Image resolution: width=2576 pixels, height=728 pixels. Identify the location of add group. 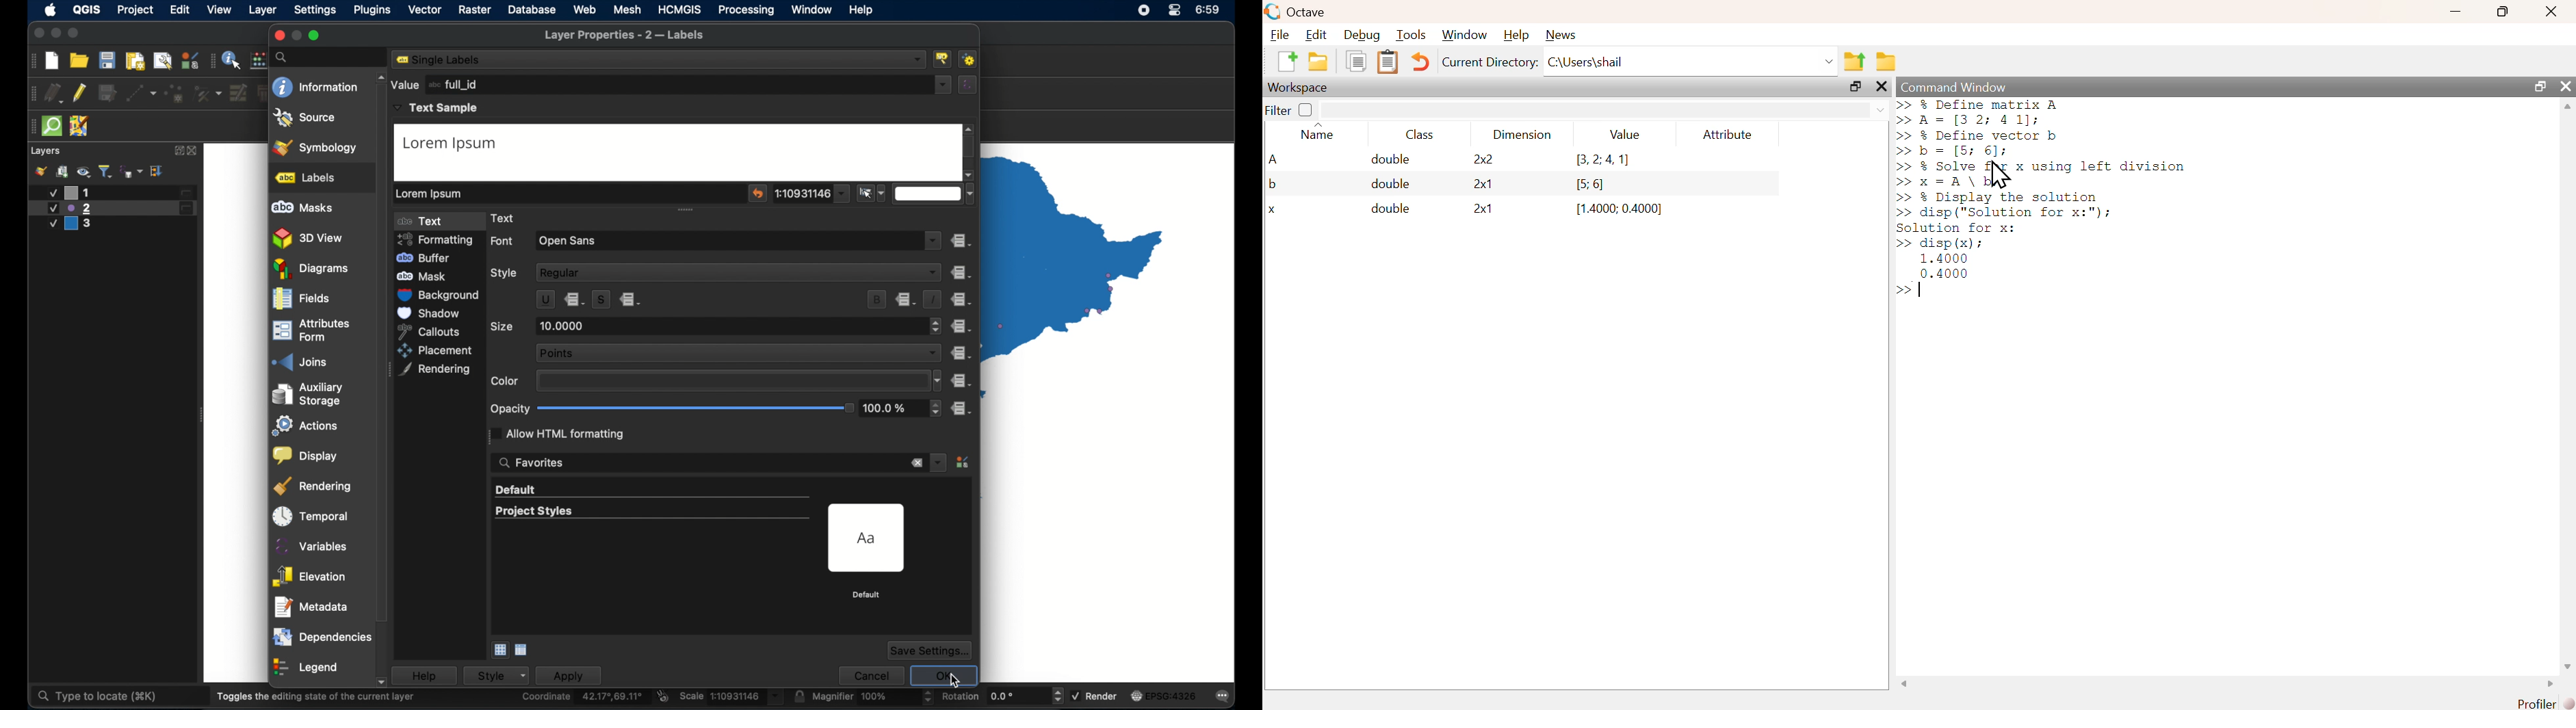
(63, 171).